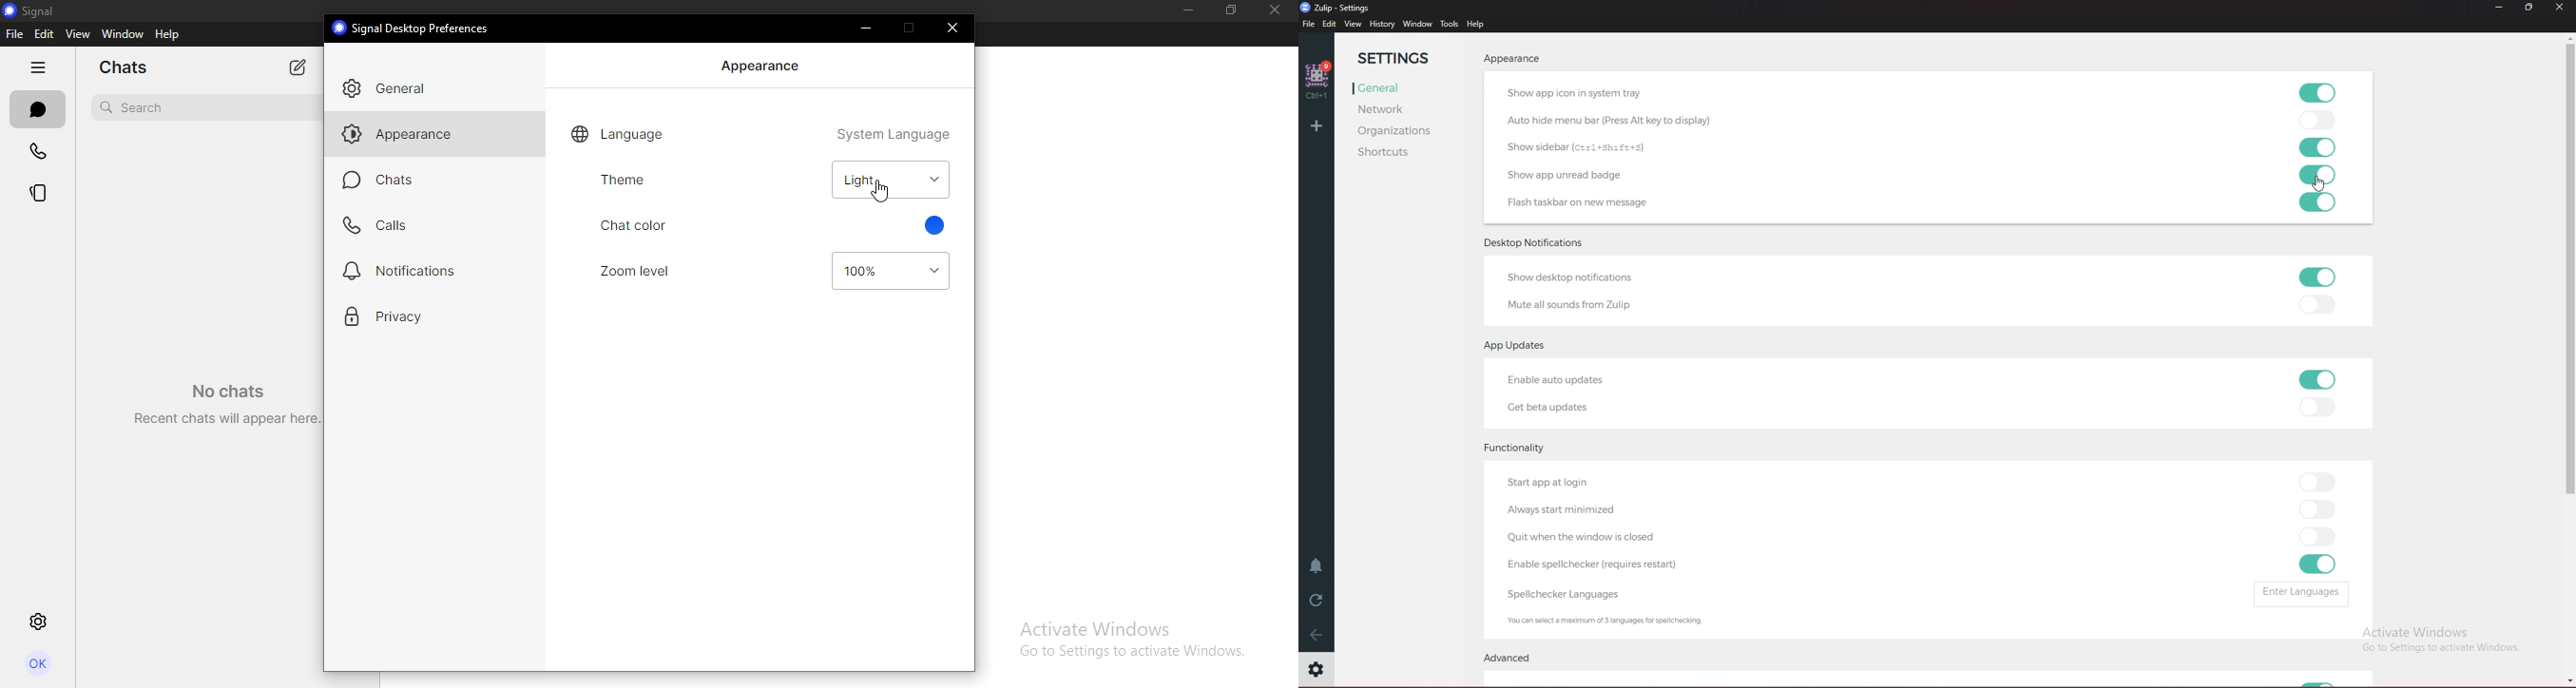 The image size is (2576, 700). I want to click on toggle, so click(2315, 566).